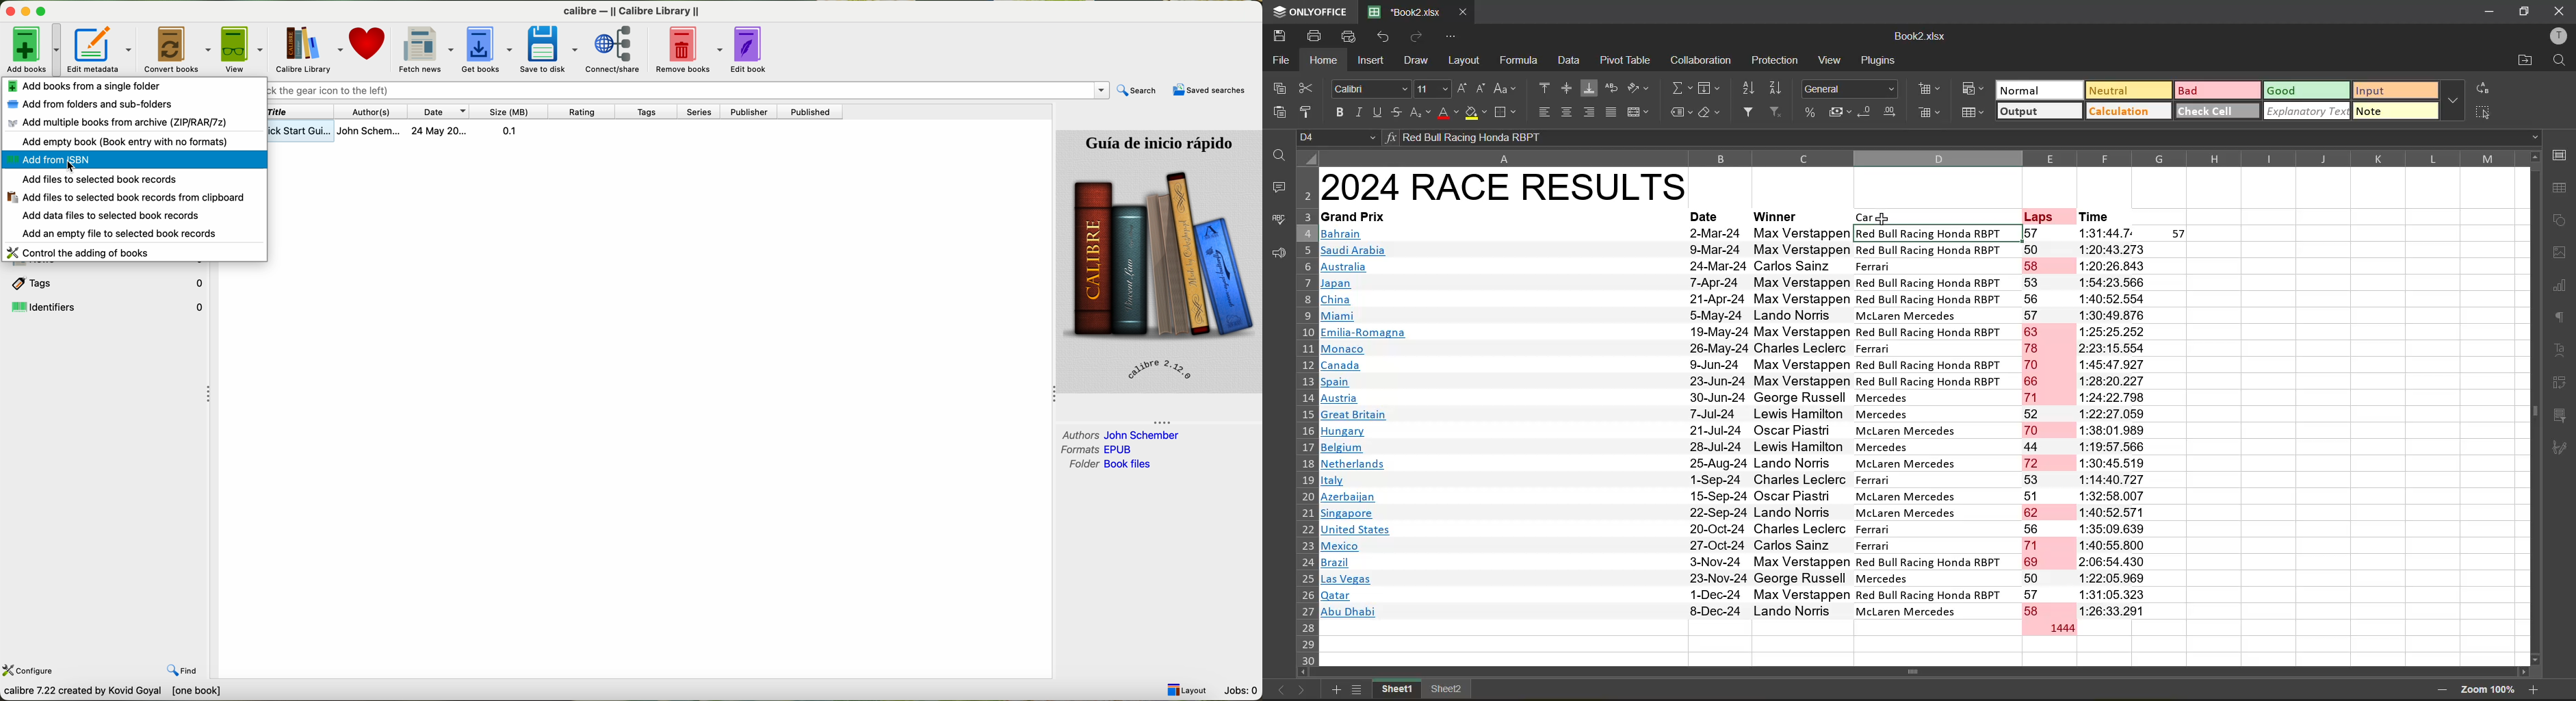 The width and height of the screenshot is (2576, 728). I want to click on authors, so click(1121, 434).